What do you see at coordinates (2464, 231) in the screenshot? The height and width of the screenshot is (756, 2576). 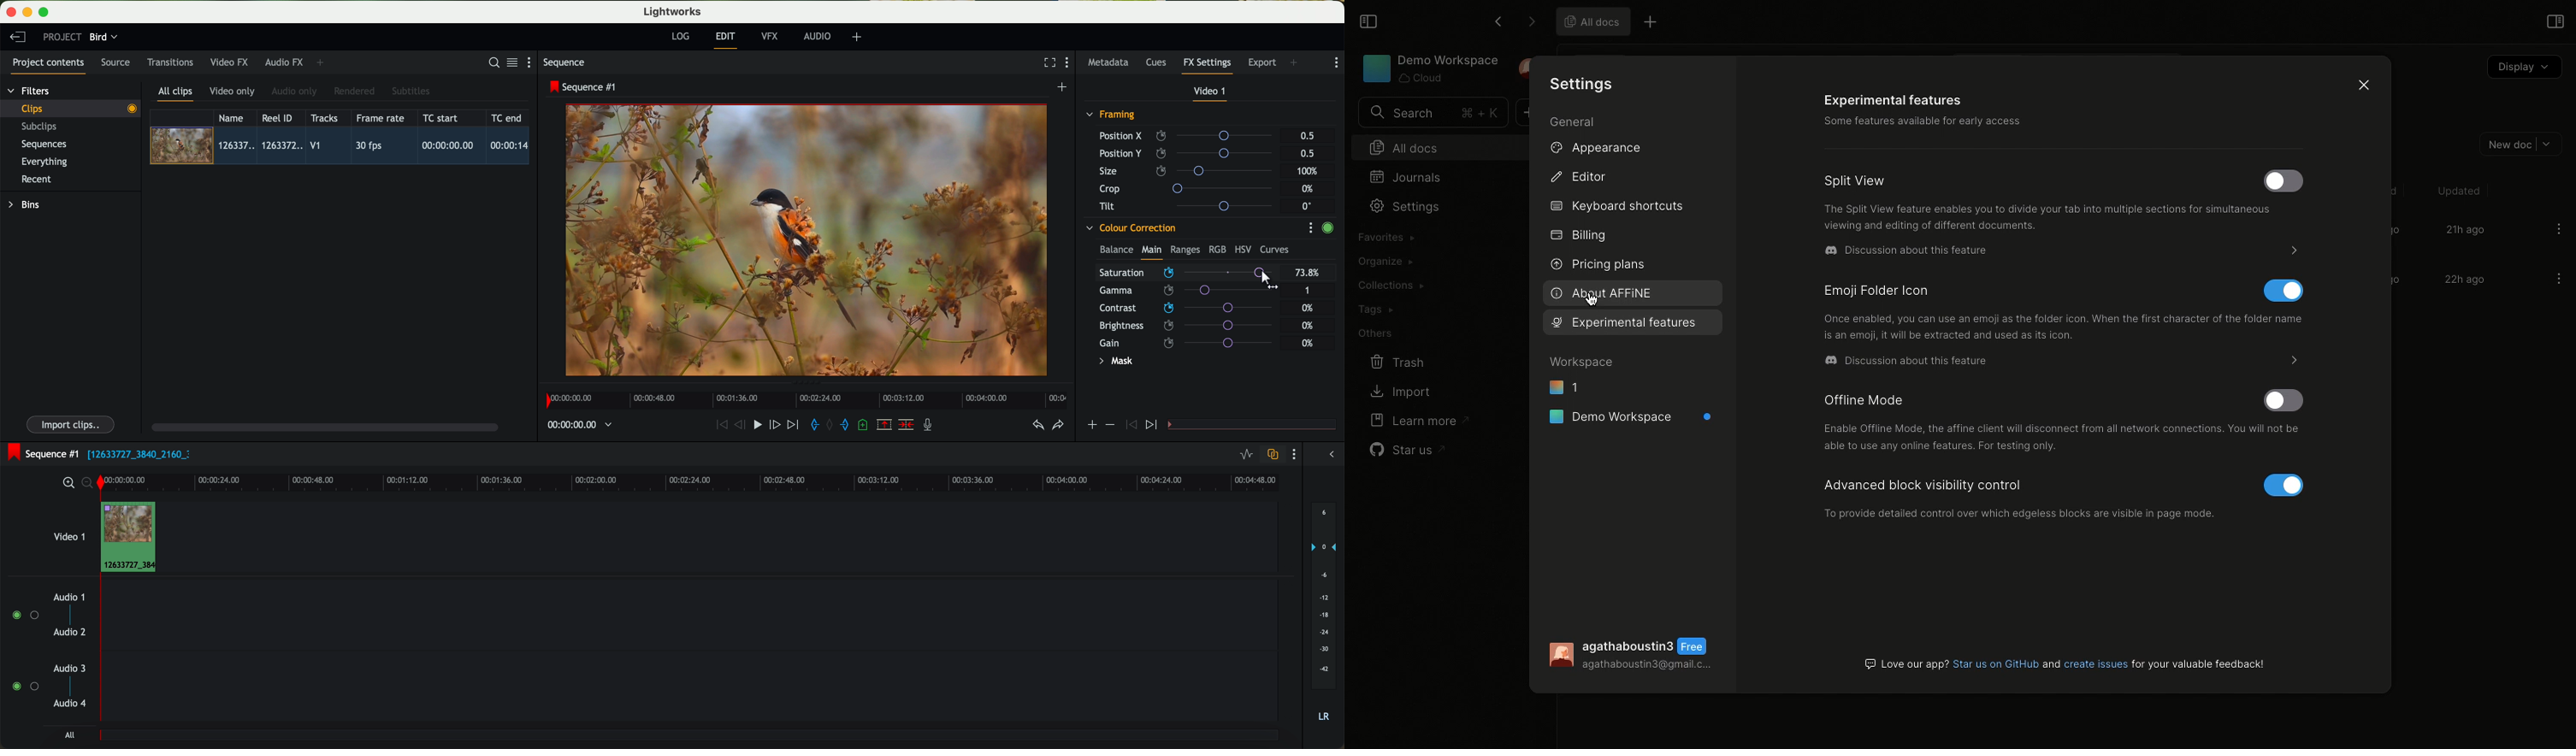 I see `21h ago` at bounding box center [2464, 231].